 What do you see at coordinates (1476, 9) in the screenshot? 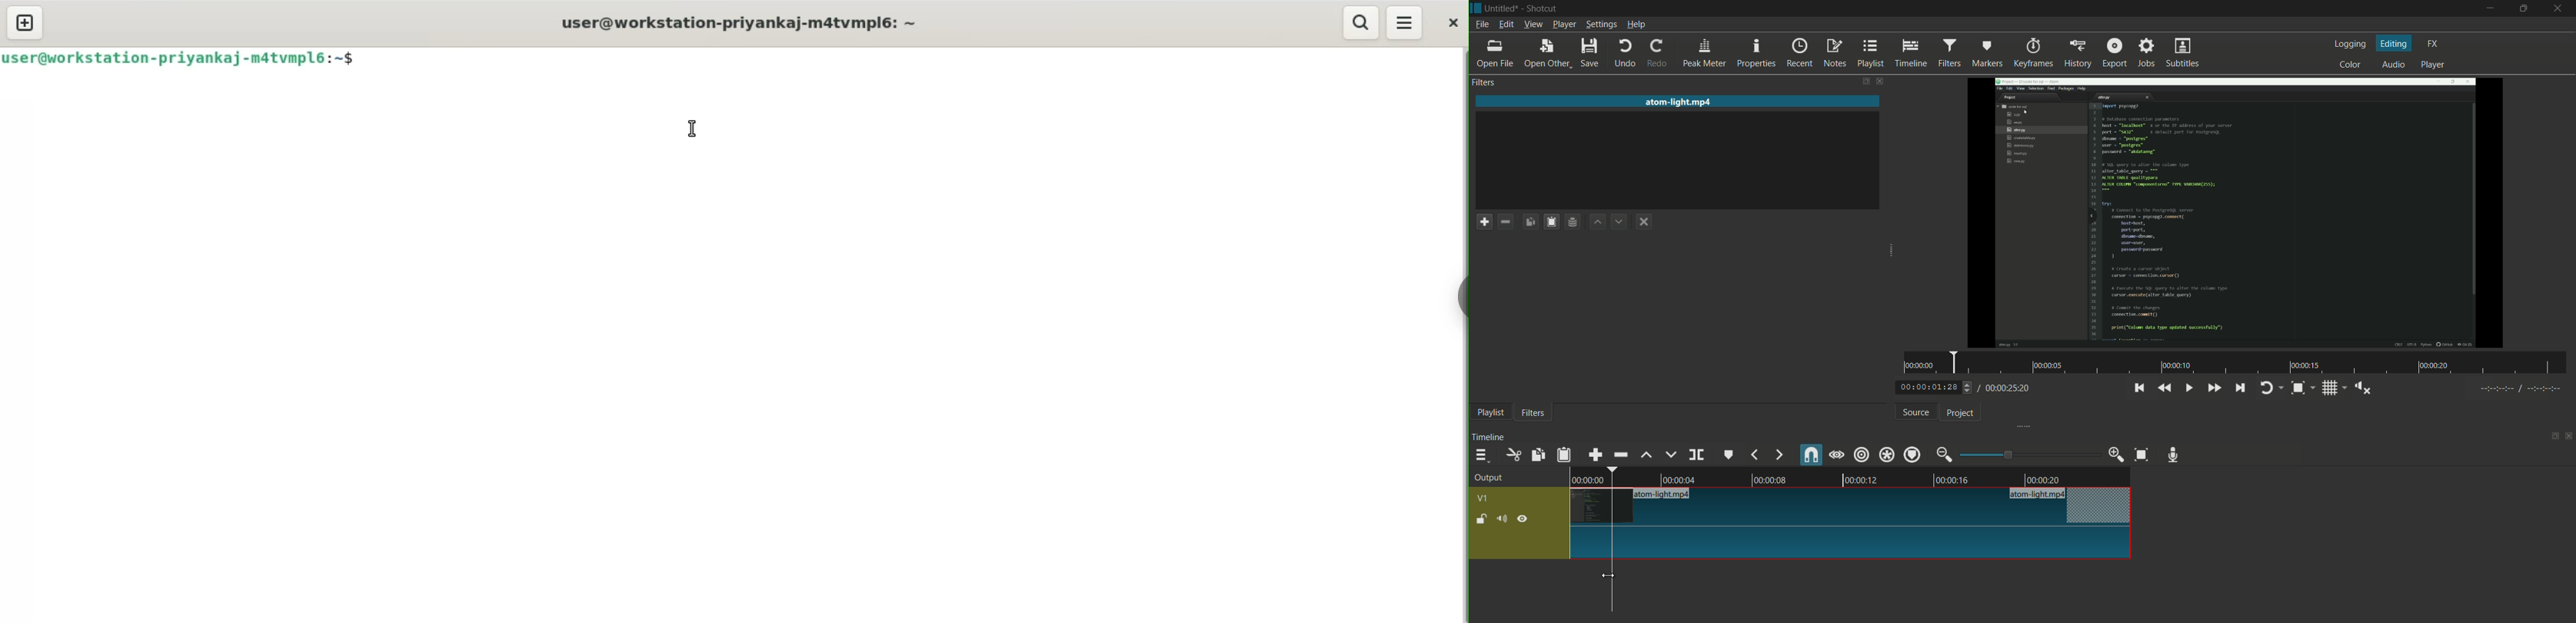
I see `app icon` at bounding box center [1476, 9].